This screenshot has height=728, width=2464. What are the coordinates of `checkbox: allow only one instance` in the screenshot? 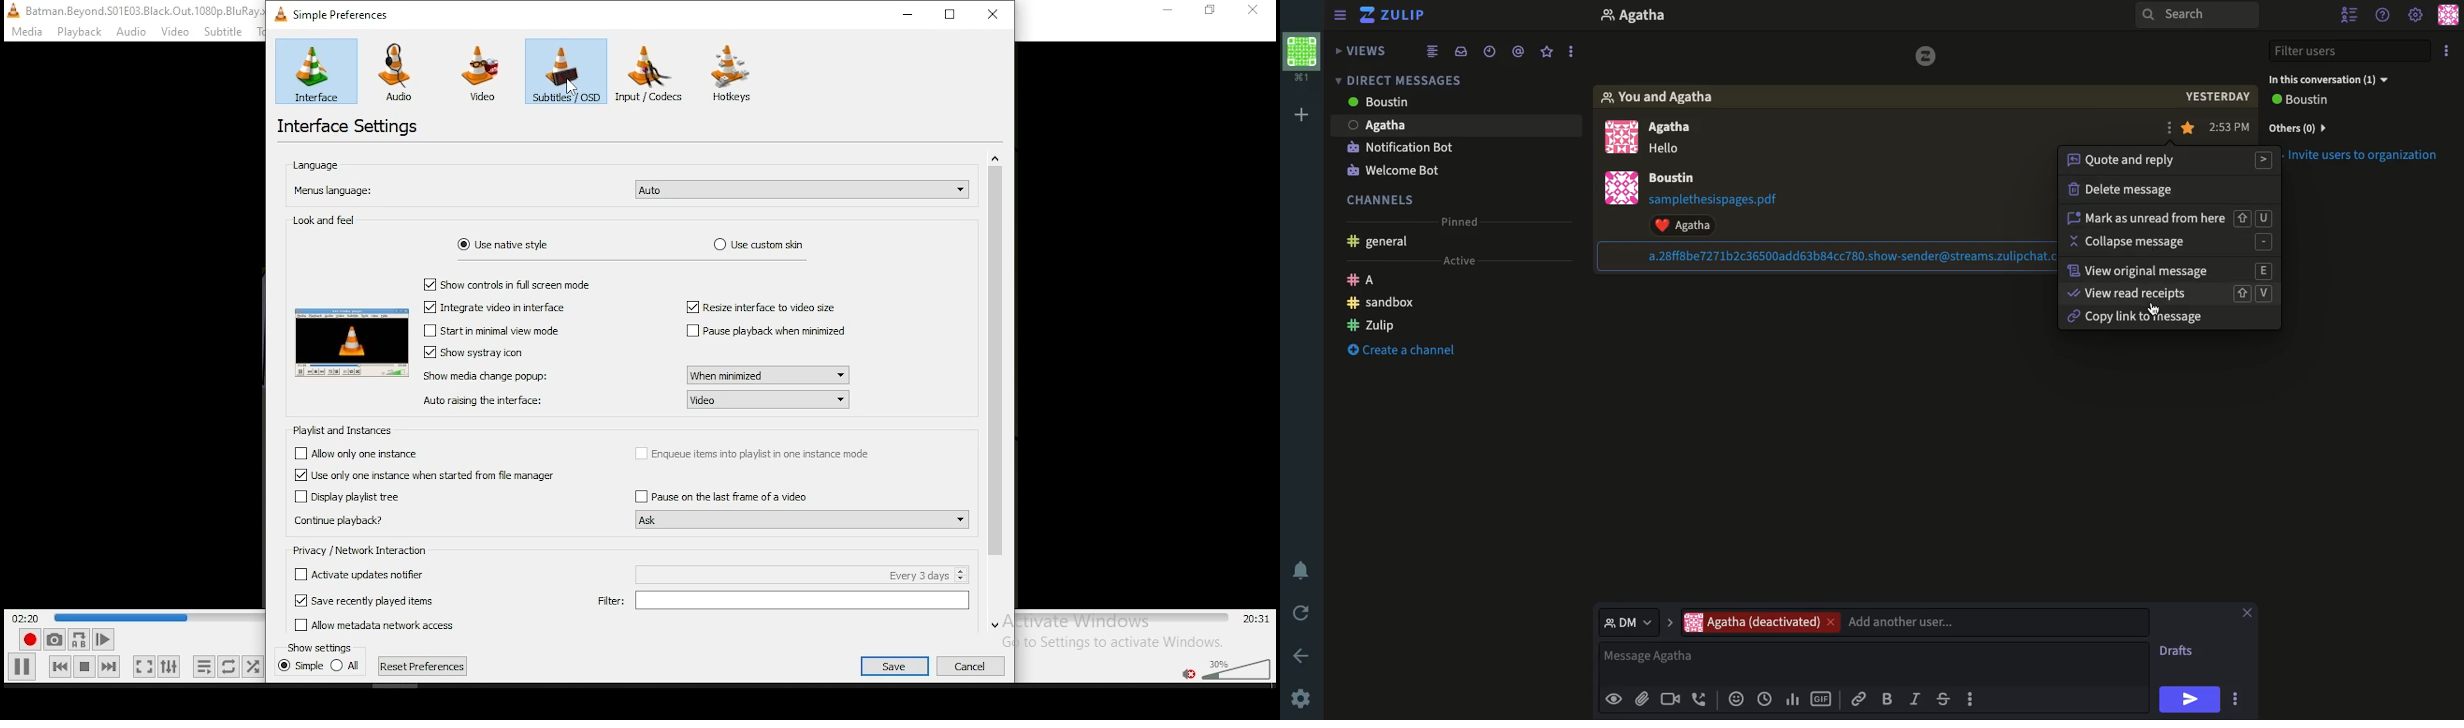 It's located at (366, 454).